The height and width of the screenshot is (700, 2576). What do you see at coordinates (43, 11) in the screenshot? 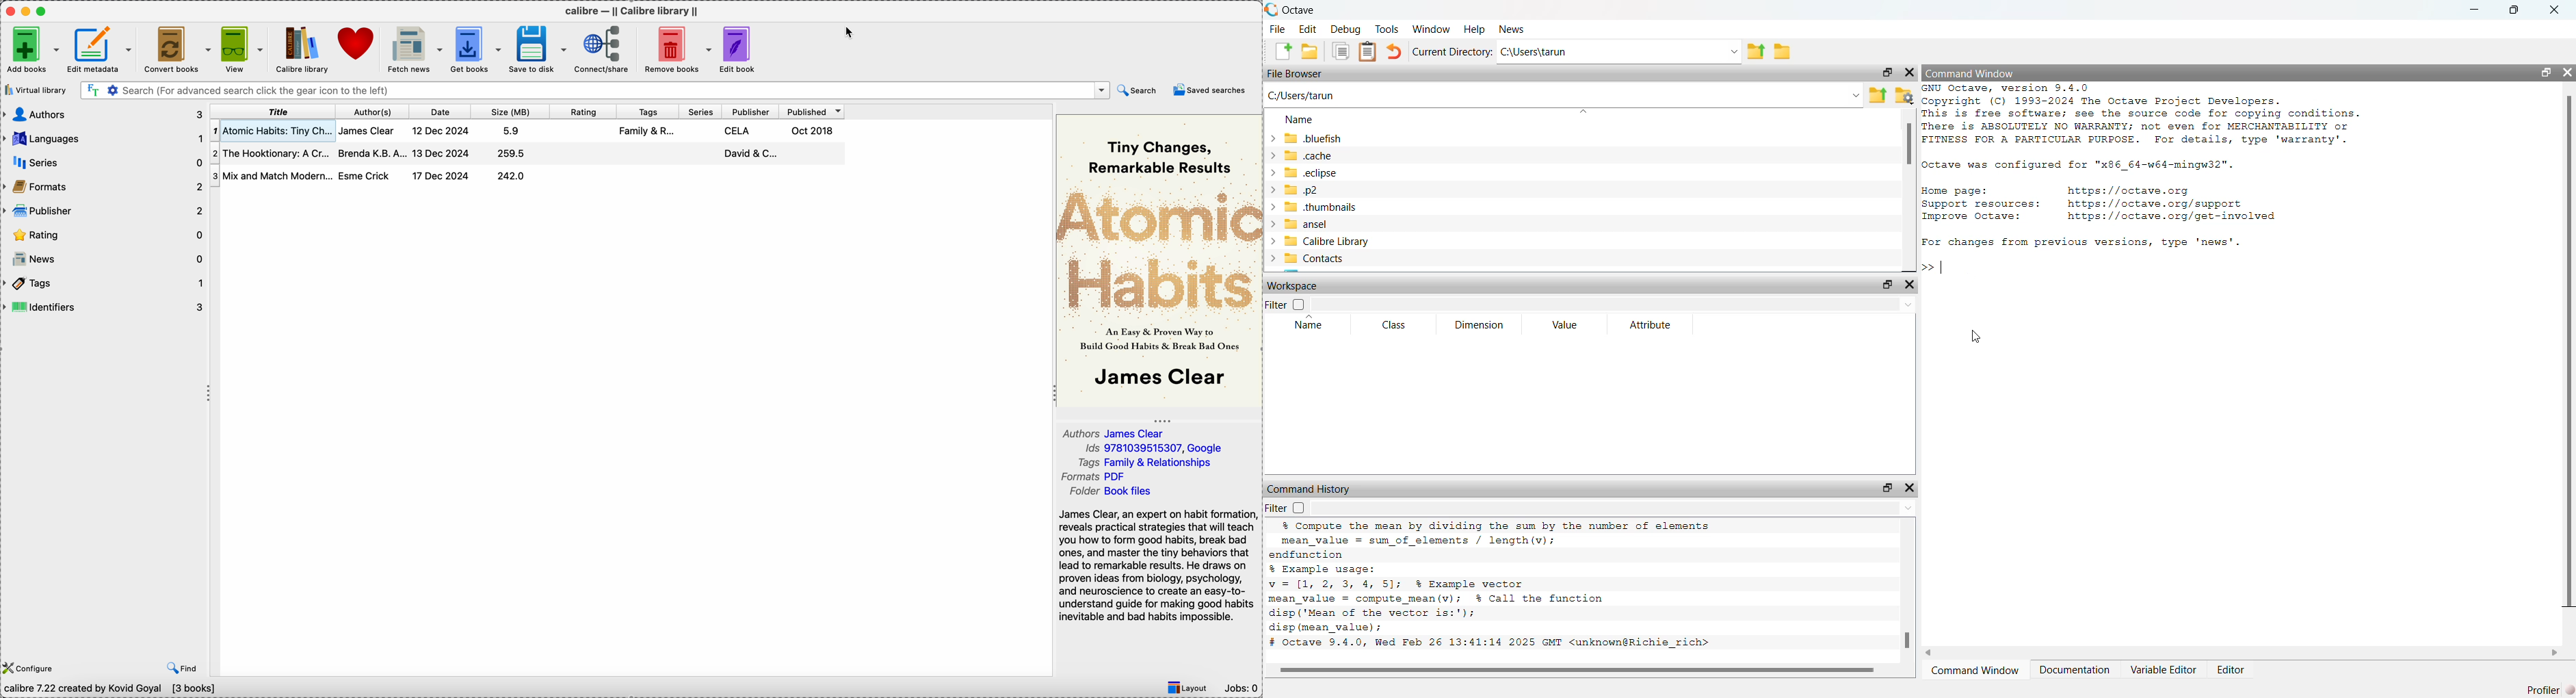
I see `maximize` at bounding box center [43, 11].